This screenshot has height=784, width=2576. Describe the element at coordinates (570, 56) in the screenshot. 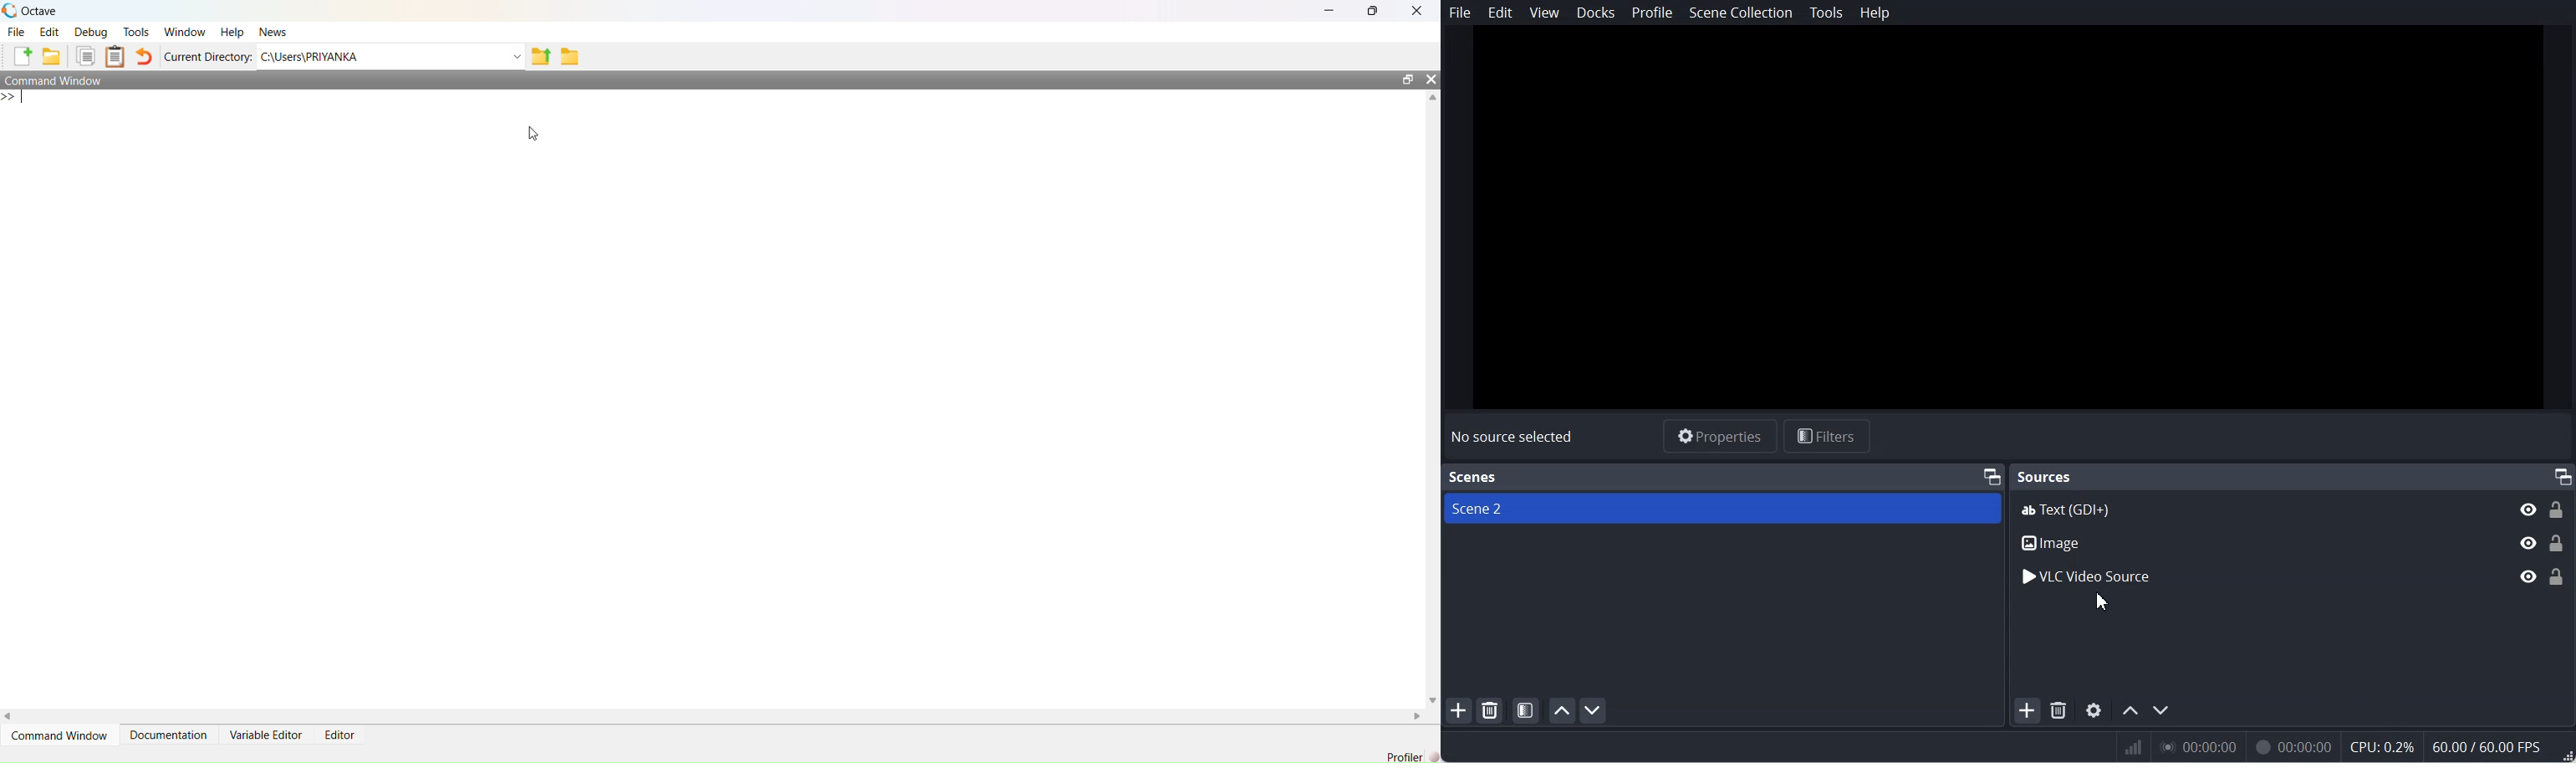

I see `Browse Directions` at that location.